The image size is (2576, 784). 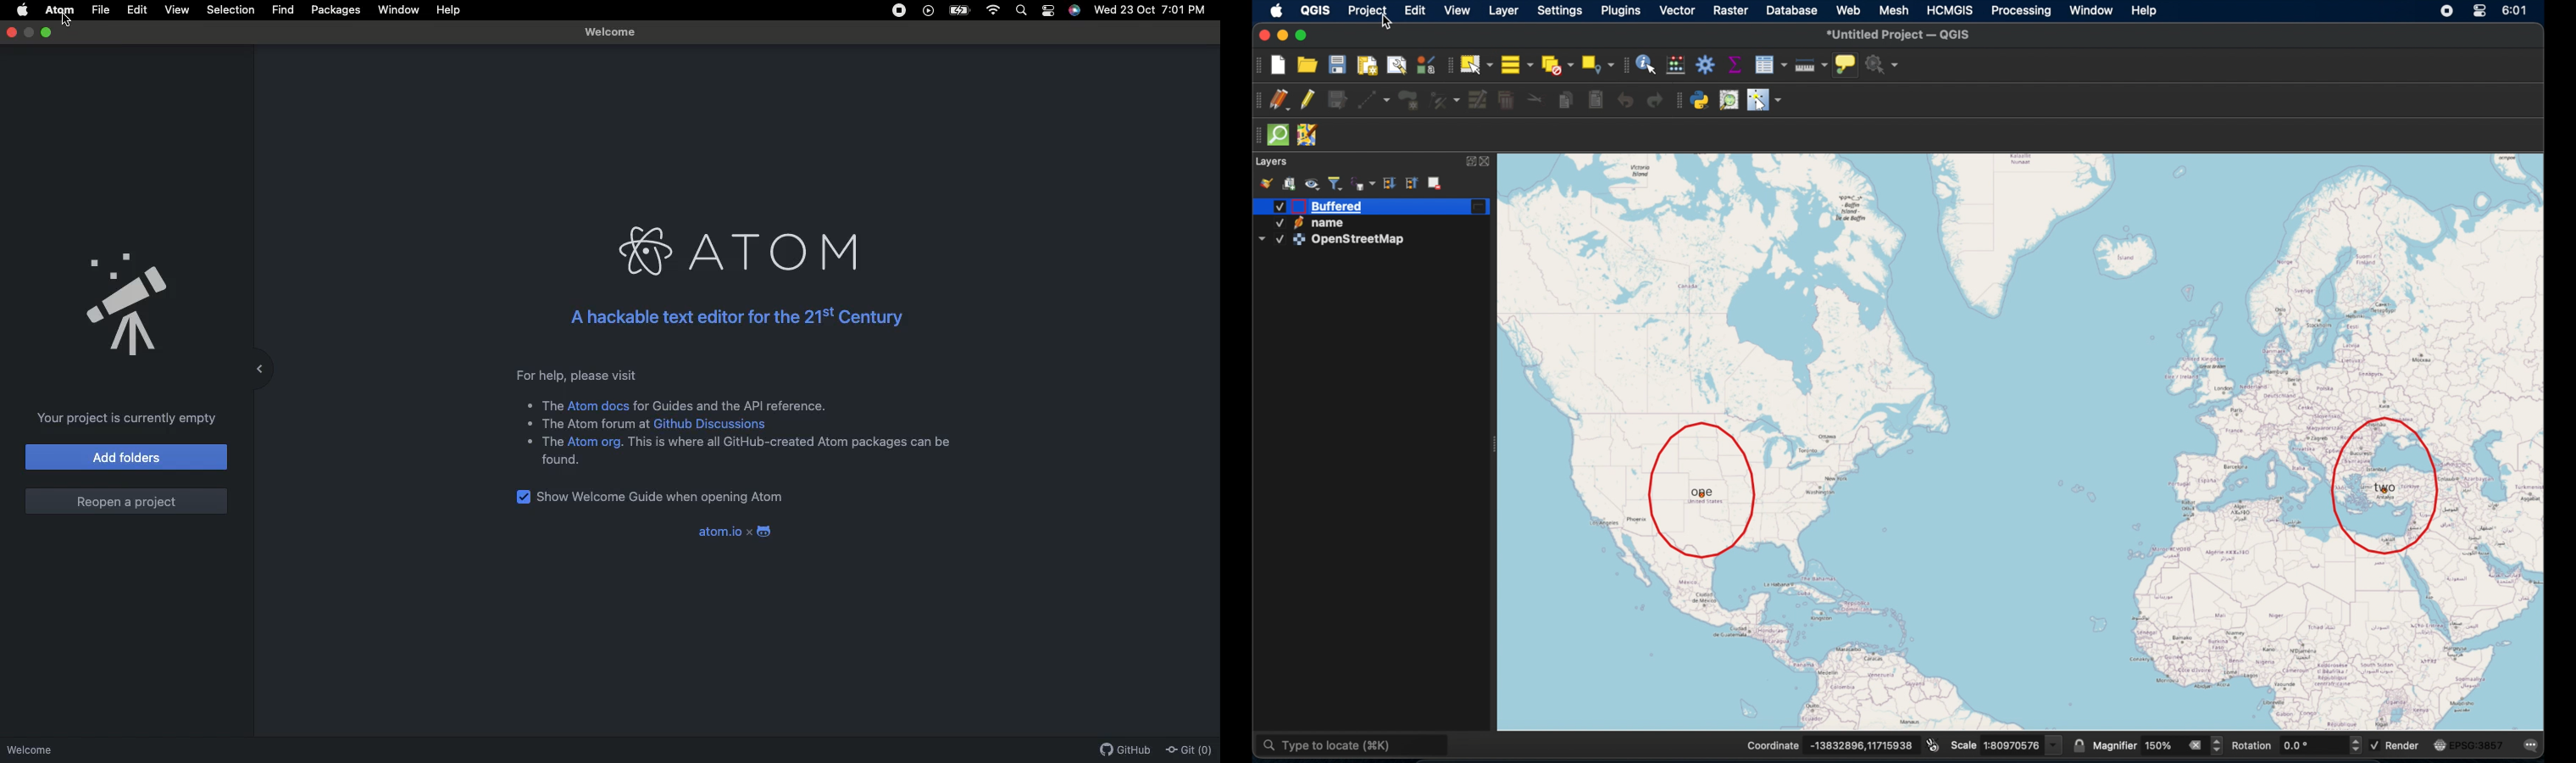 What do you see at coordinates (1736, 64) in the screenshot?
I see `show statistical summary` at bounding box center [1736, 64].